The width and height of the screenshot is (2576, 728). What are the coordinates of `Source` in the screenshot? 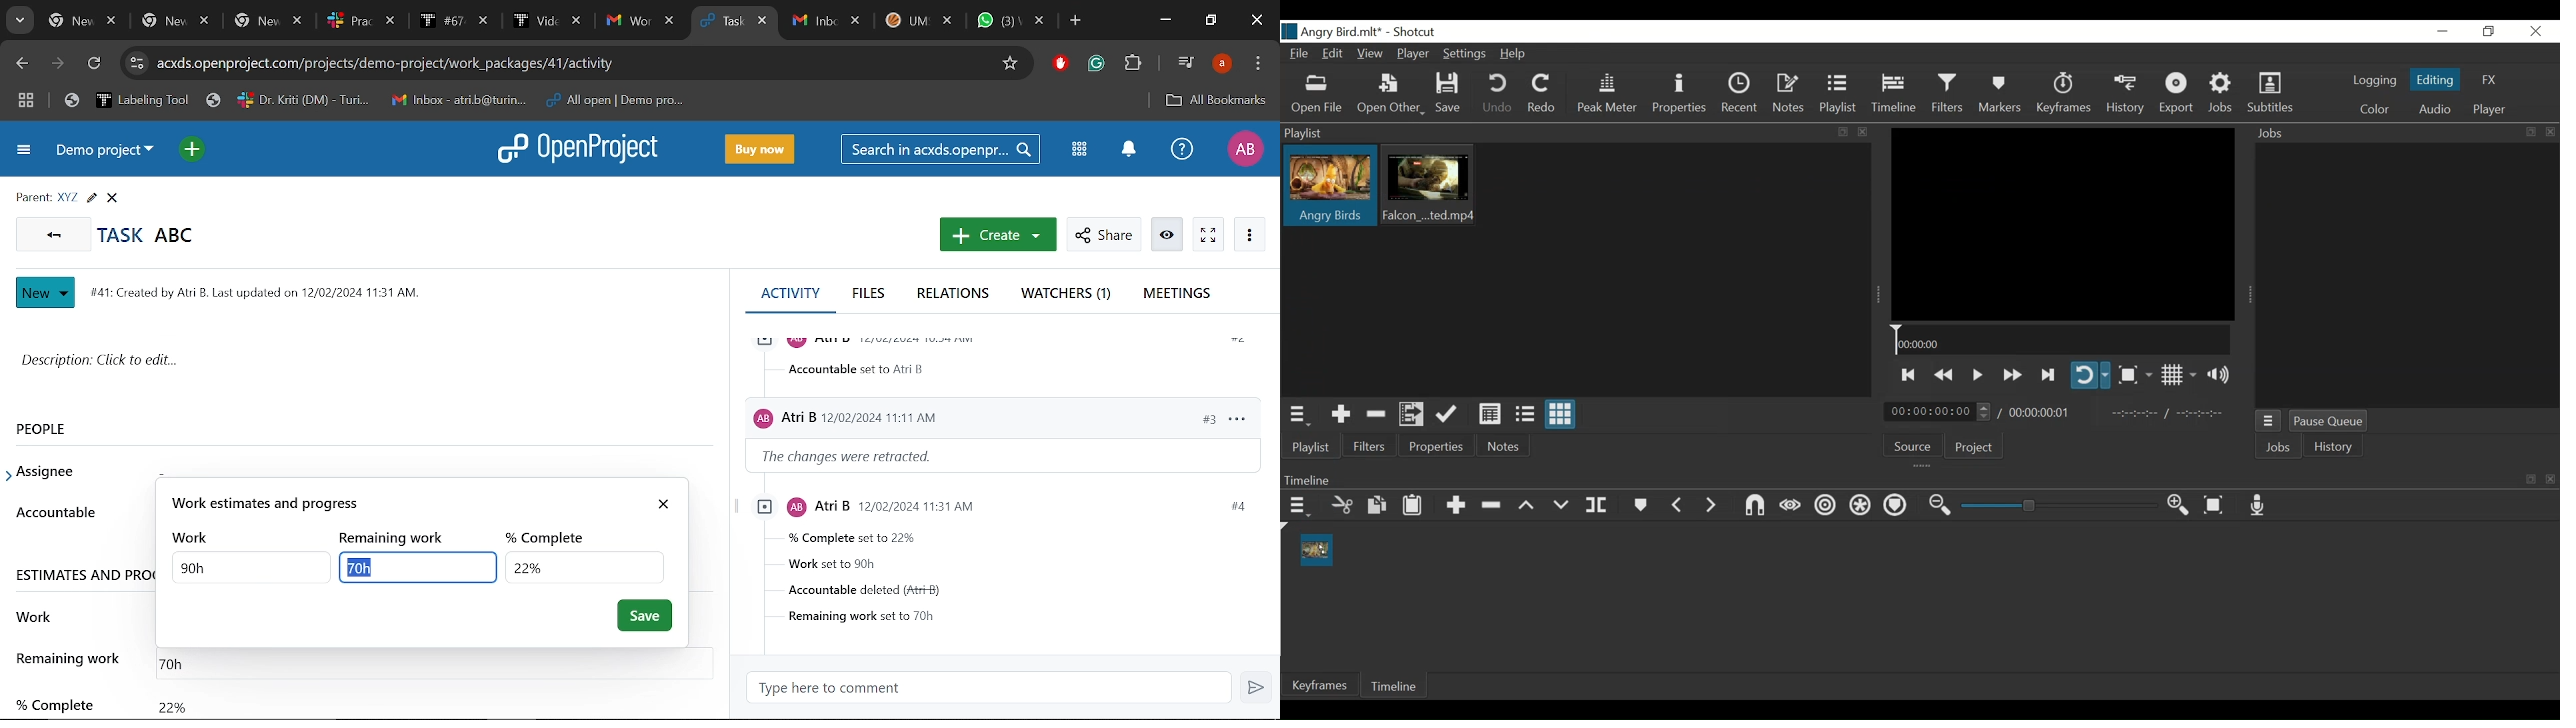 It's located at (1915, 448).